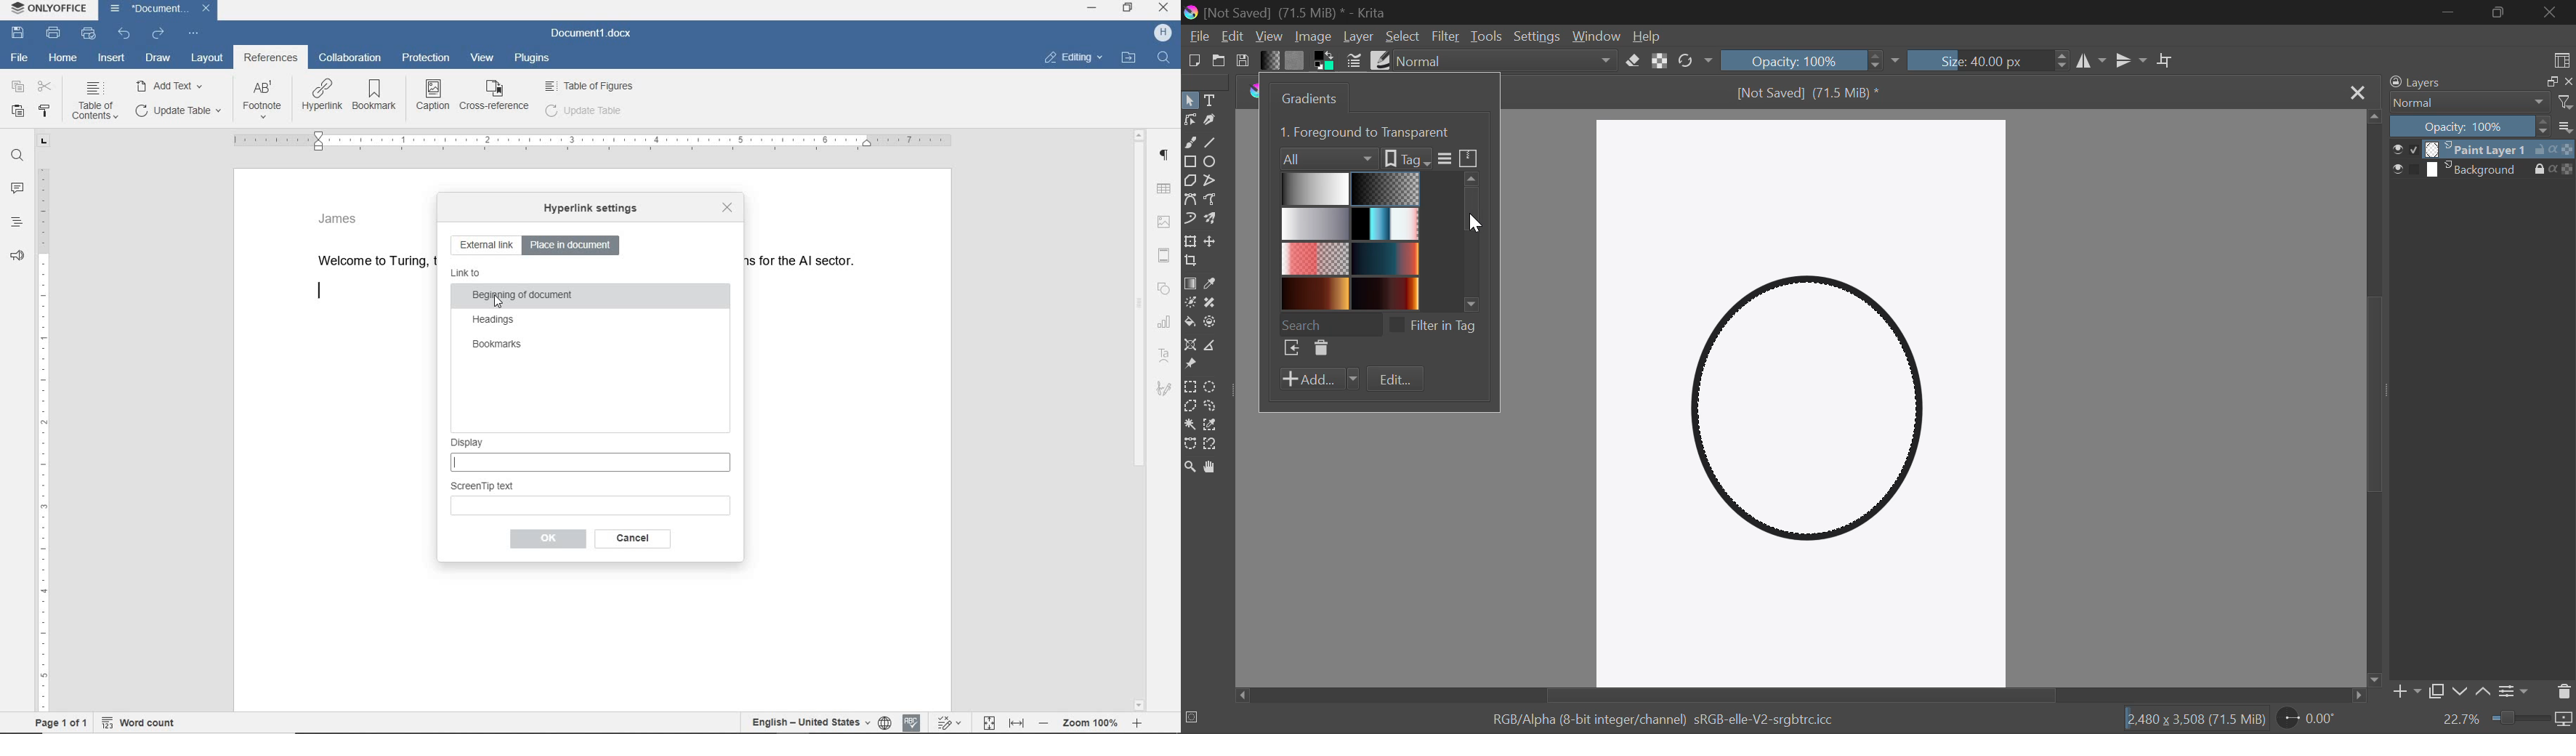  Describe the element at coordinates (1191, 468) in the screenshot. I see `Zoom` at that location.